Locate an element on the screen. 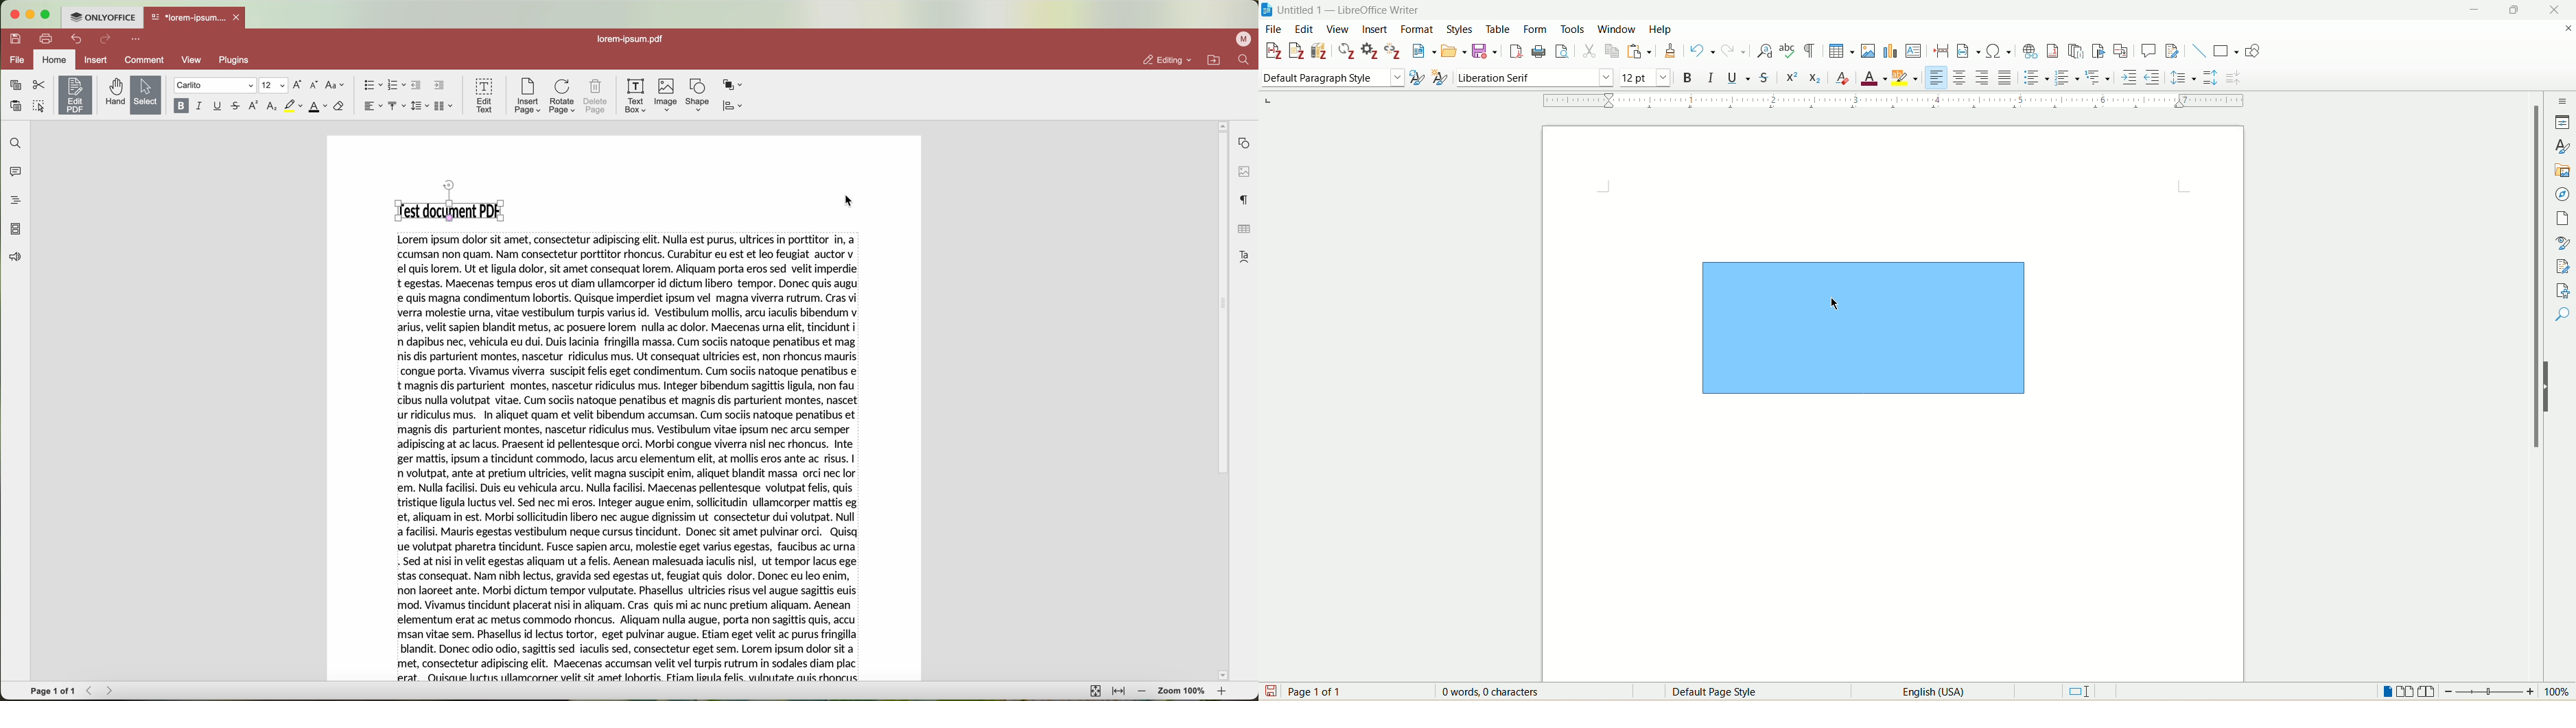 The image size is (2576, 728). page is located at coordinates (2561, 219).